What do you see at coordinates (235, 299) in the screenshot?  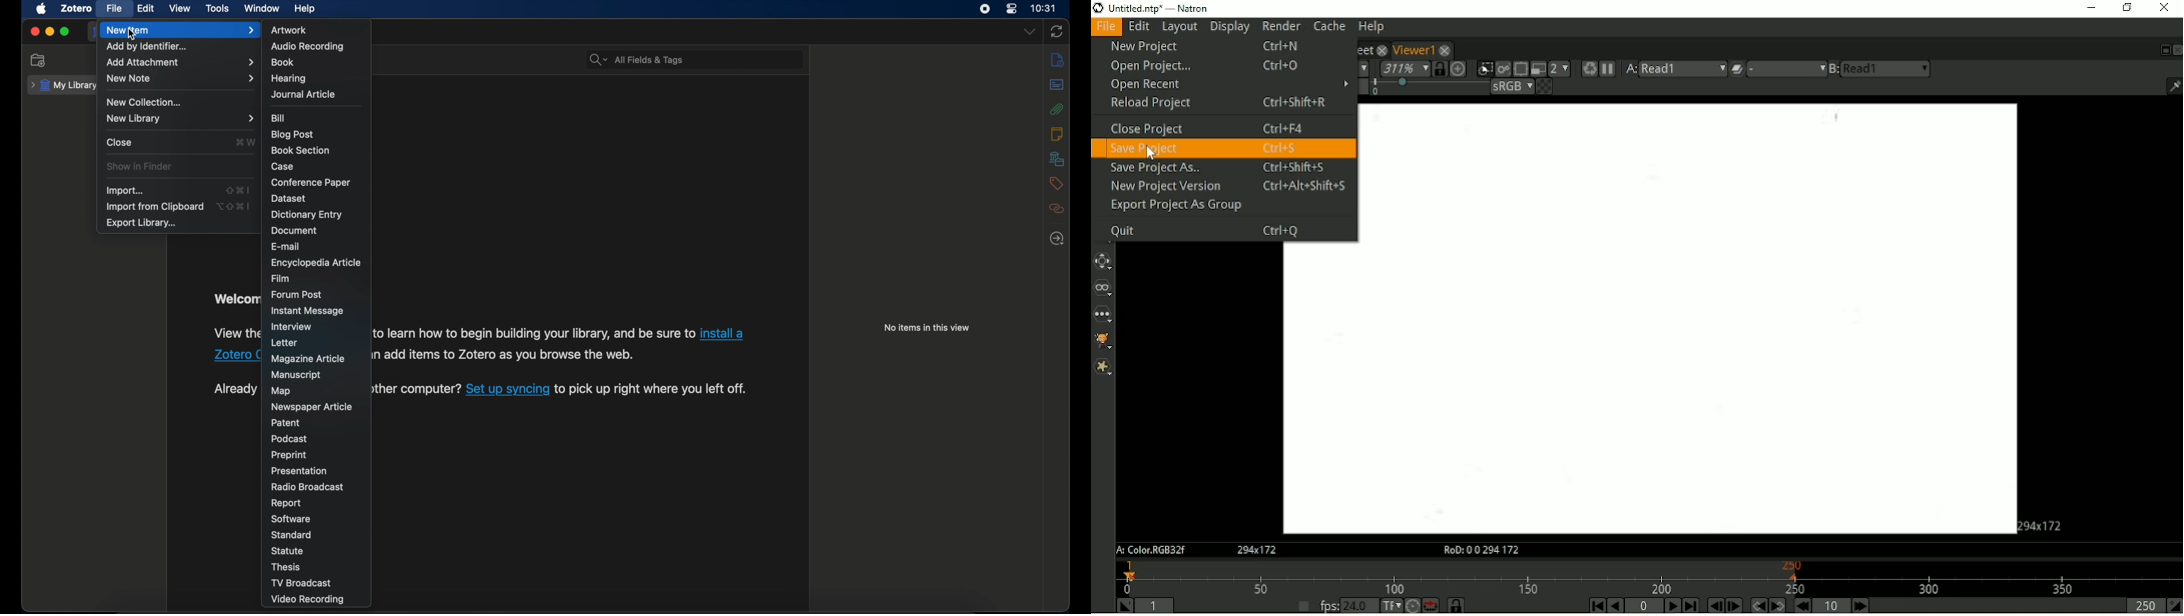 I see `obscure text` at bounding box center [235, 299].